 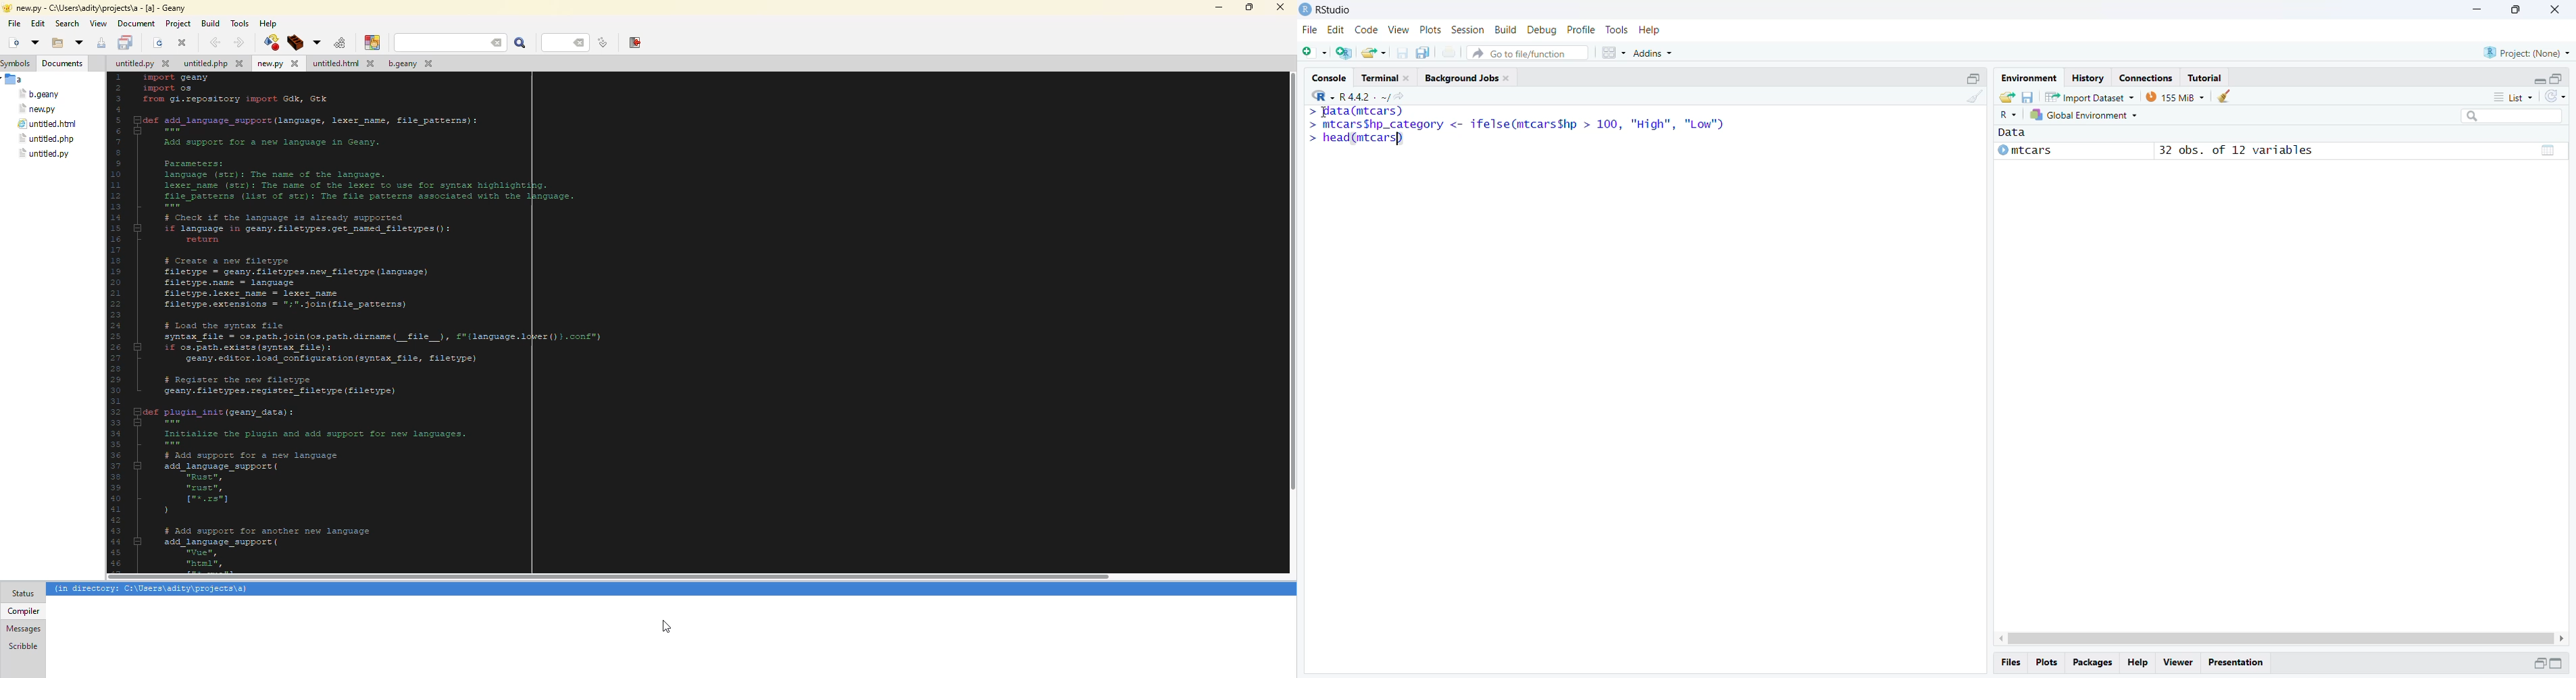 What do you see at coordinates (2145, 77) in the screenshot?
I see `Connections` at bounding box center [2145, 77].